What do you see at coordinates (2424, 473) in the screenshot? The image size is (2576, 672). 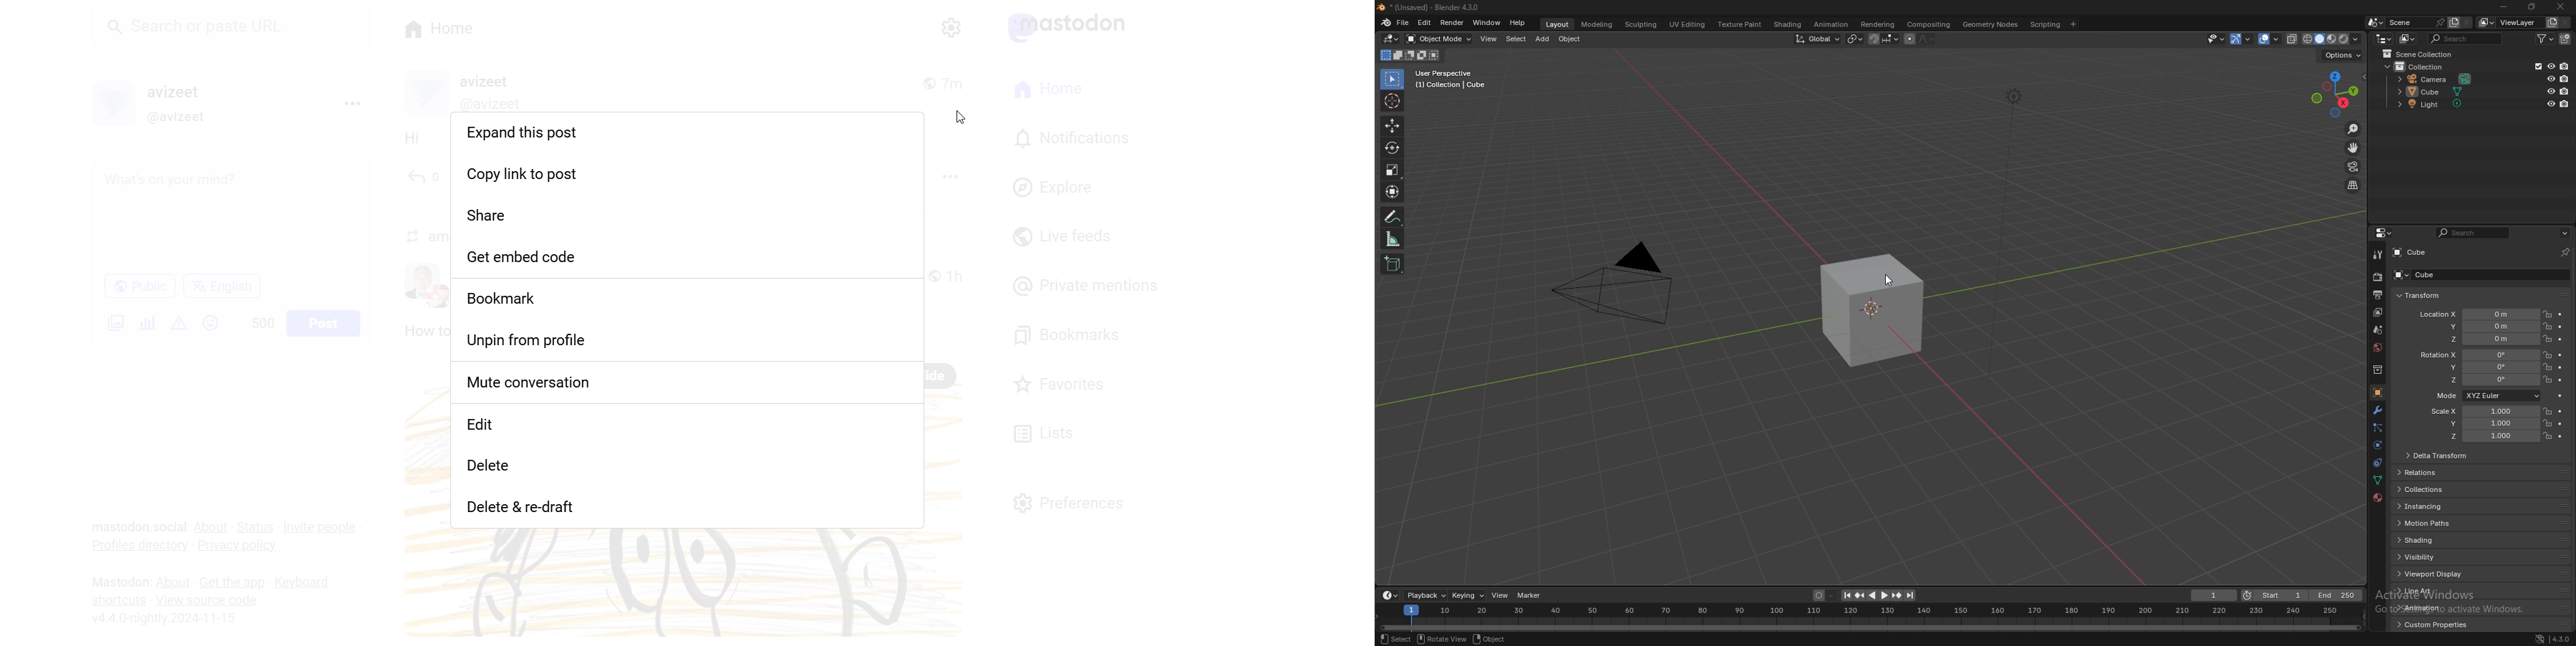 I see `relations` at bounding box center [2424, 473].